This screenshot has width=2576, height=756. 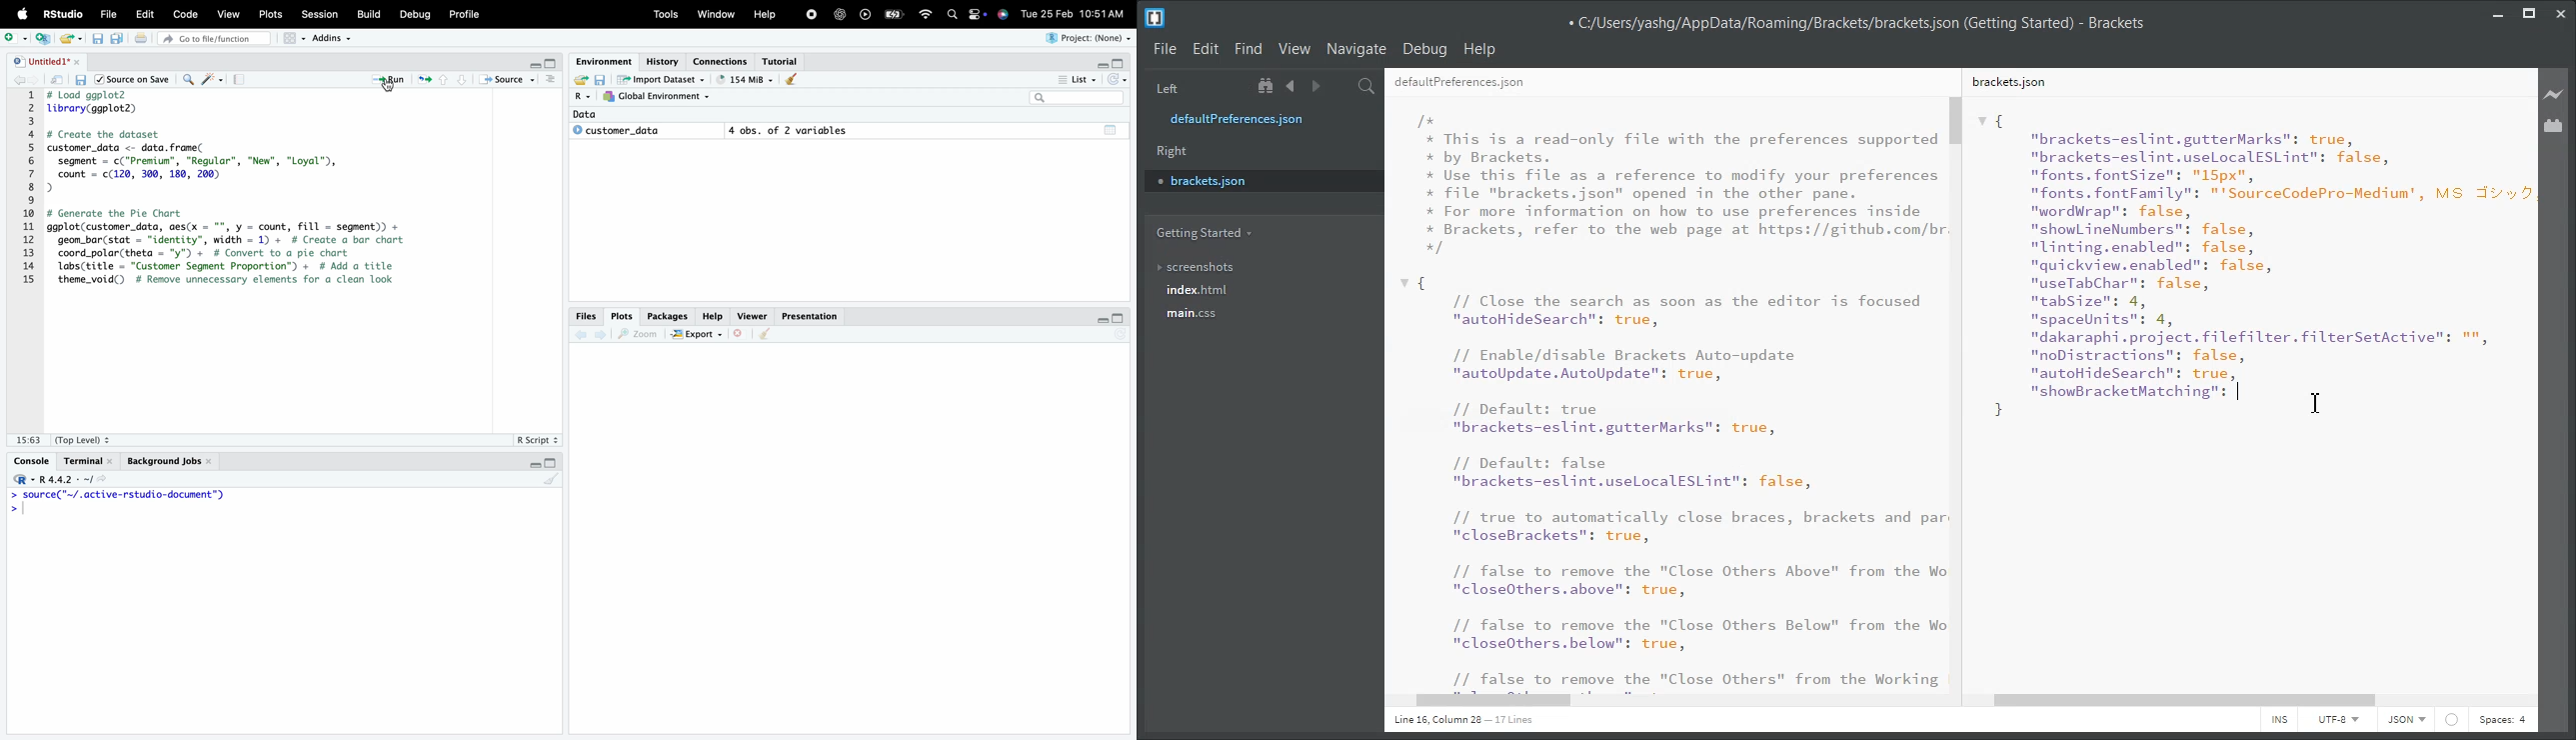 I want to click on save script, so click(x=82, y=82).